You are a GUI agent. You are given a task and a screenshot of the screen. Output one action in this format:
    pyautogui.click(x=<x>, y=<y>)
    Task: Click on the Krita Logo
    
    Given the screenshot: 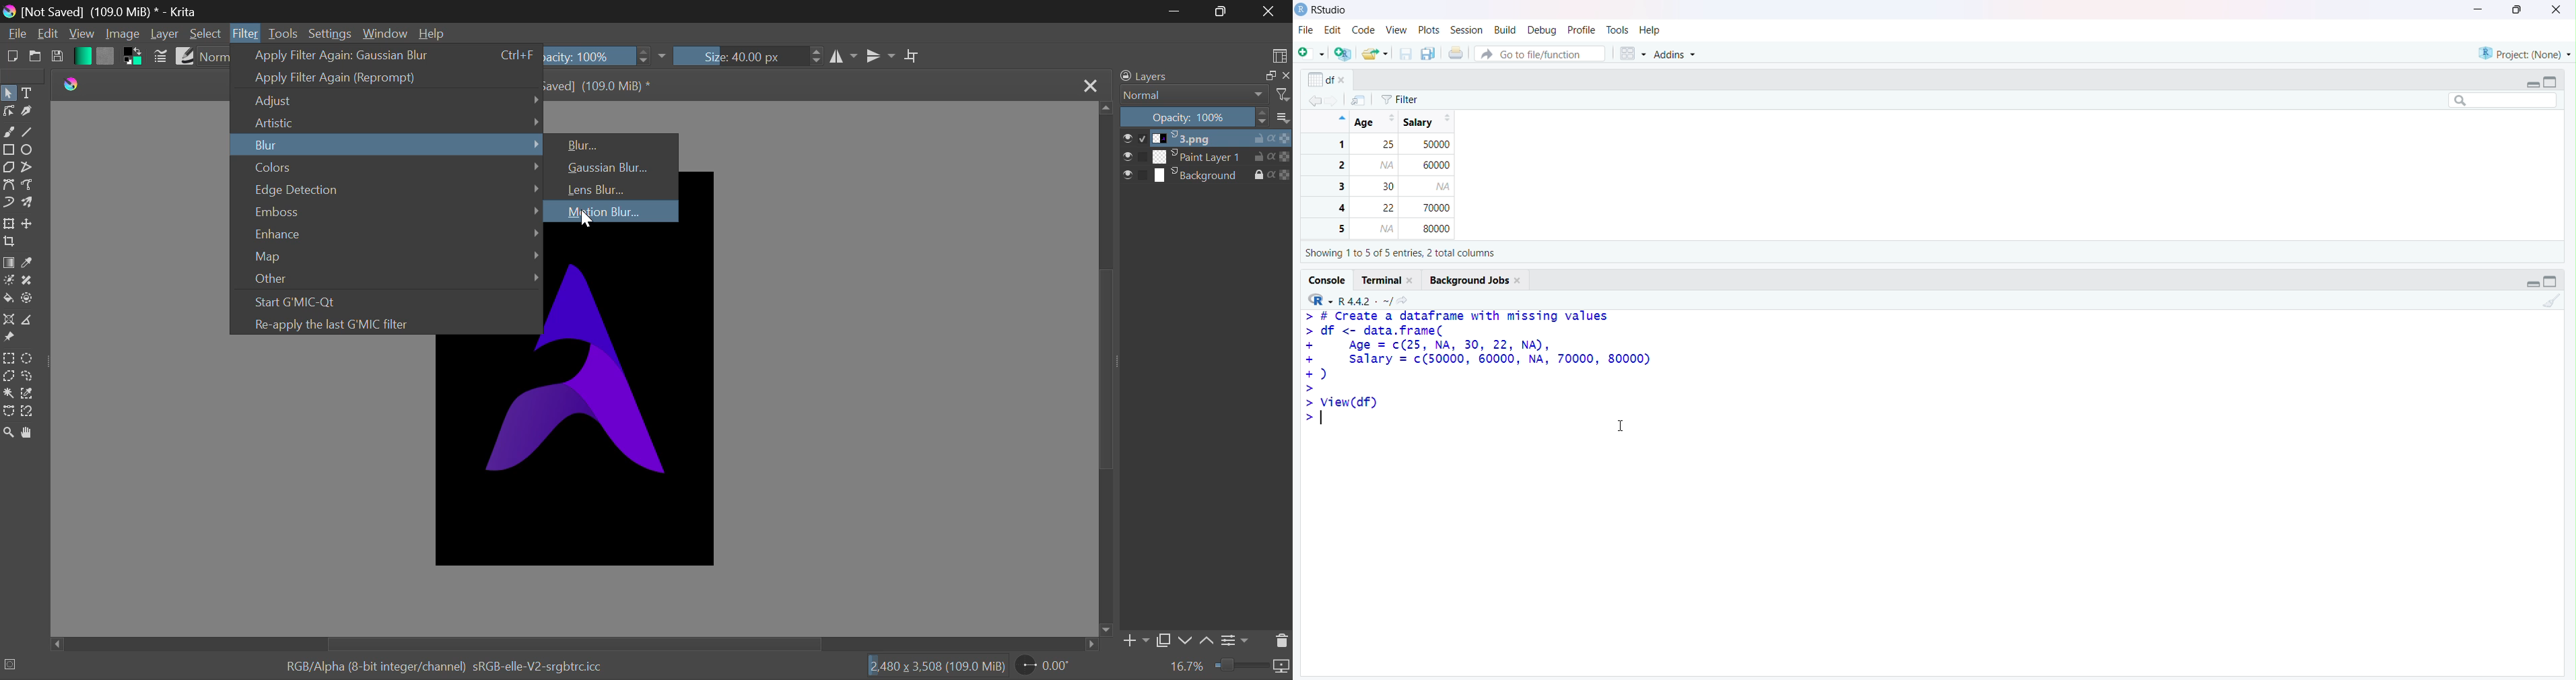 What is the action you would take?
    pyautogui.click(x=74, y=86)
    